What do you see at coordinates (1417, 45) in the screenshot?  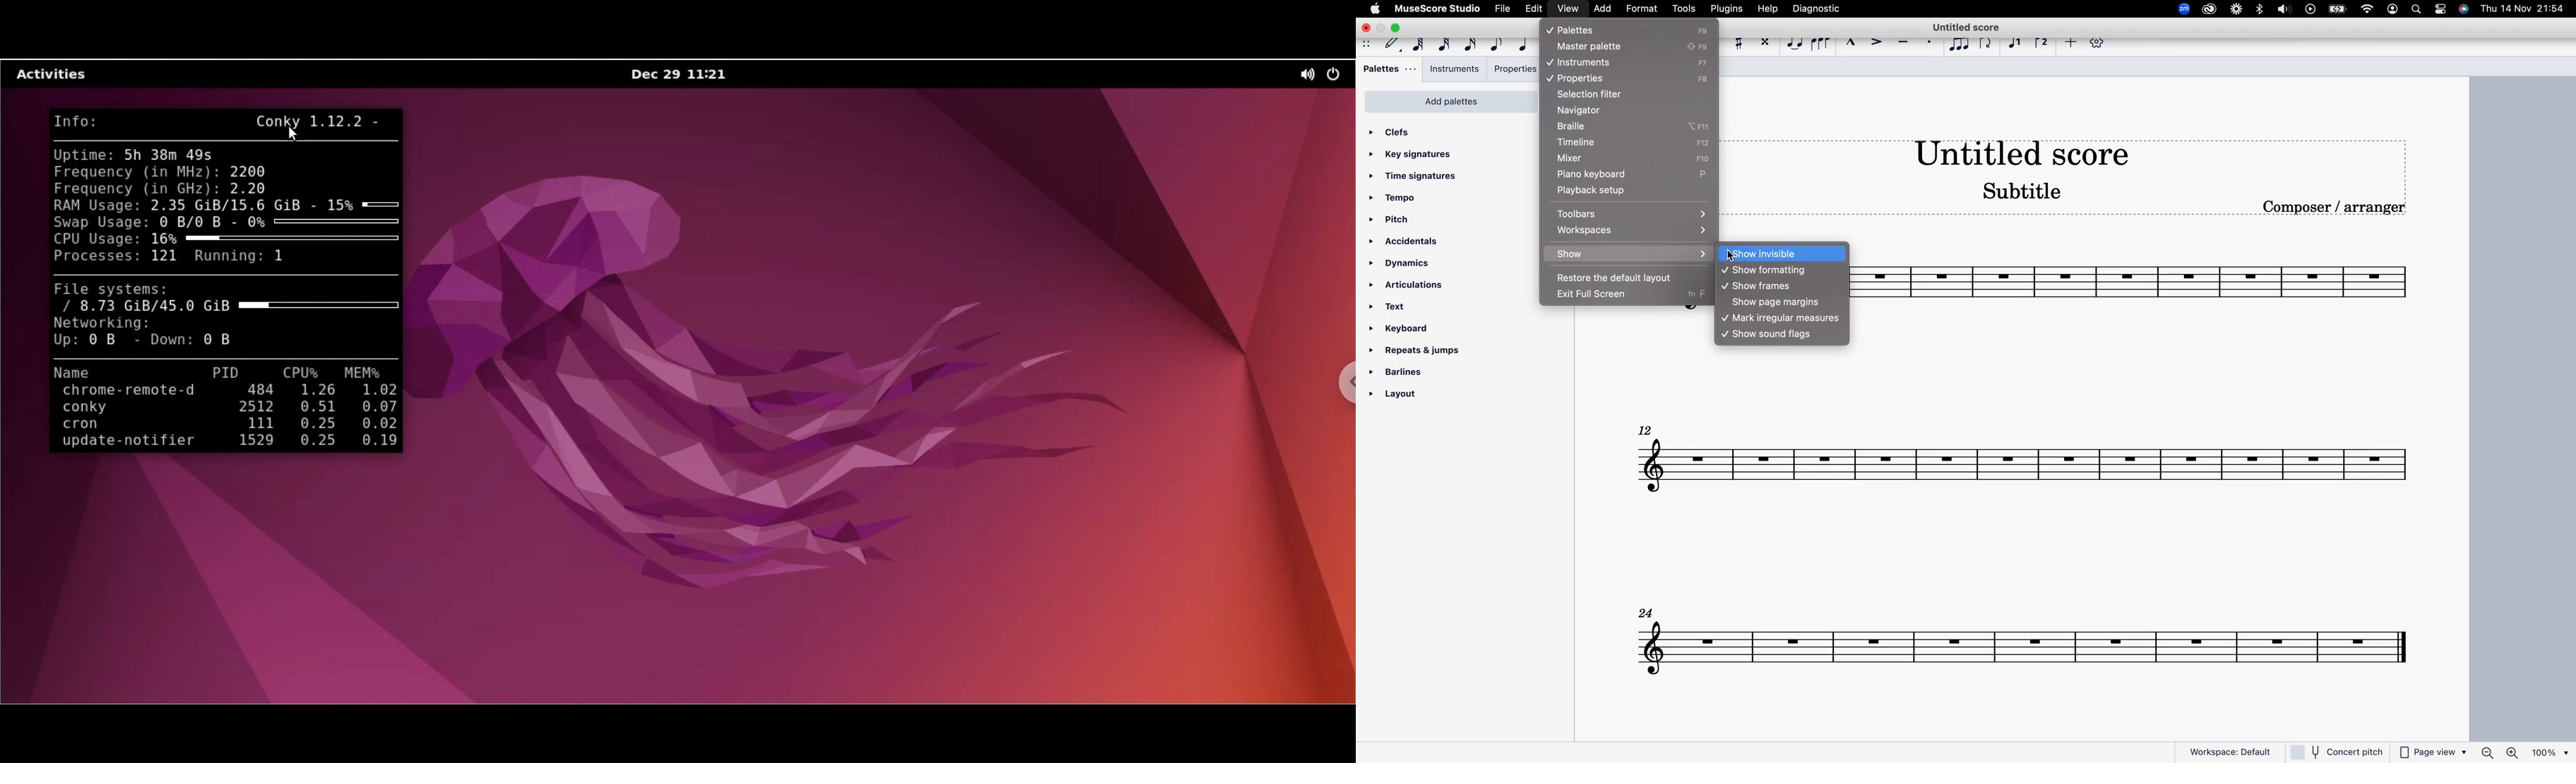 I see `64th note` at bounding box center [1417, 45].